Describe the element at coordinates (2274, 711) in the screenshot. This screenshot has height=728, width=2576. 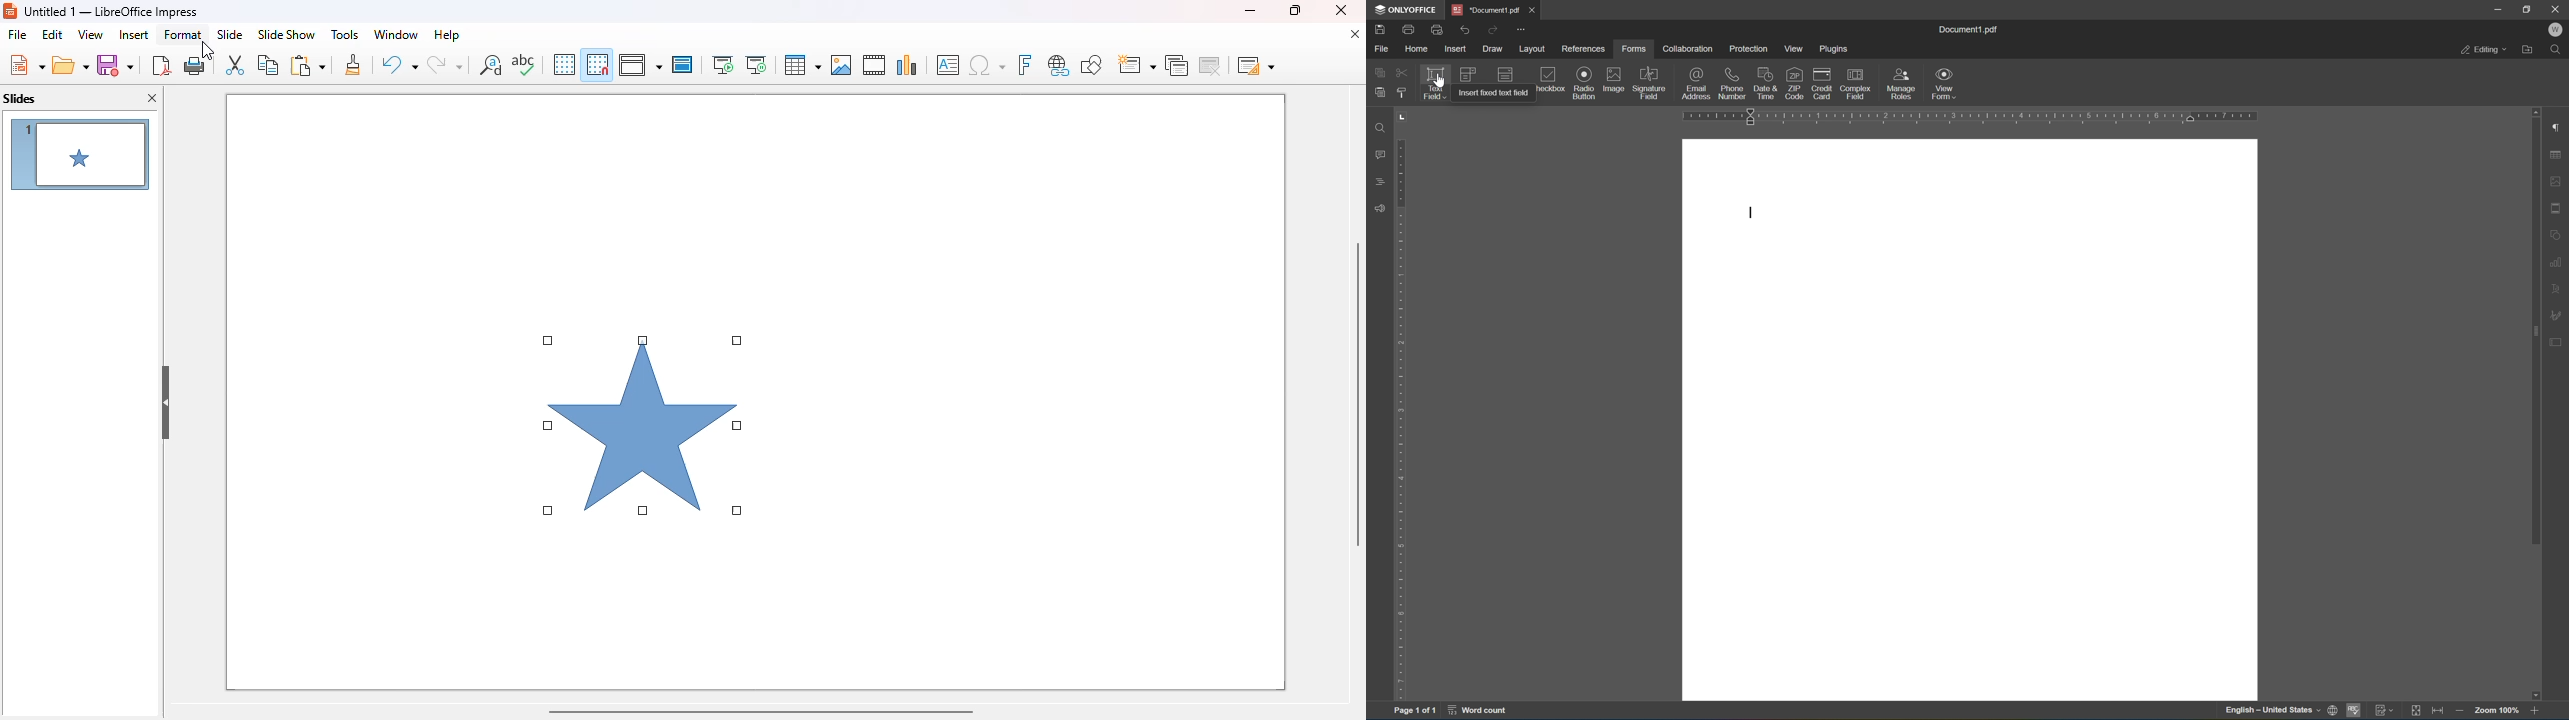
I see `english - united states` at that location.